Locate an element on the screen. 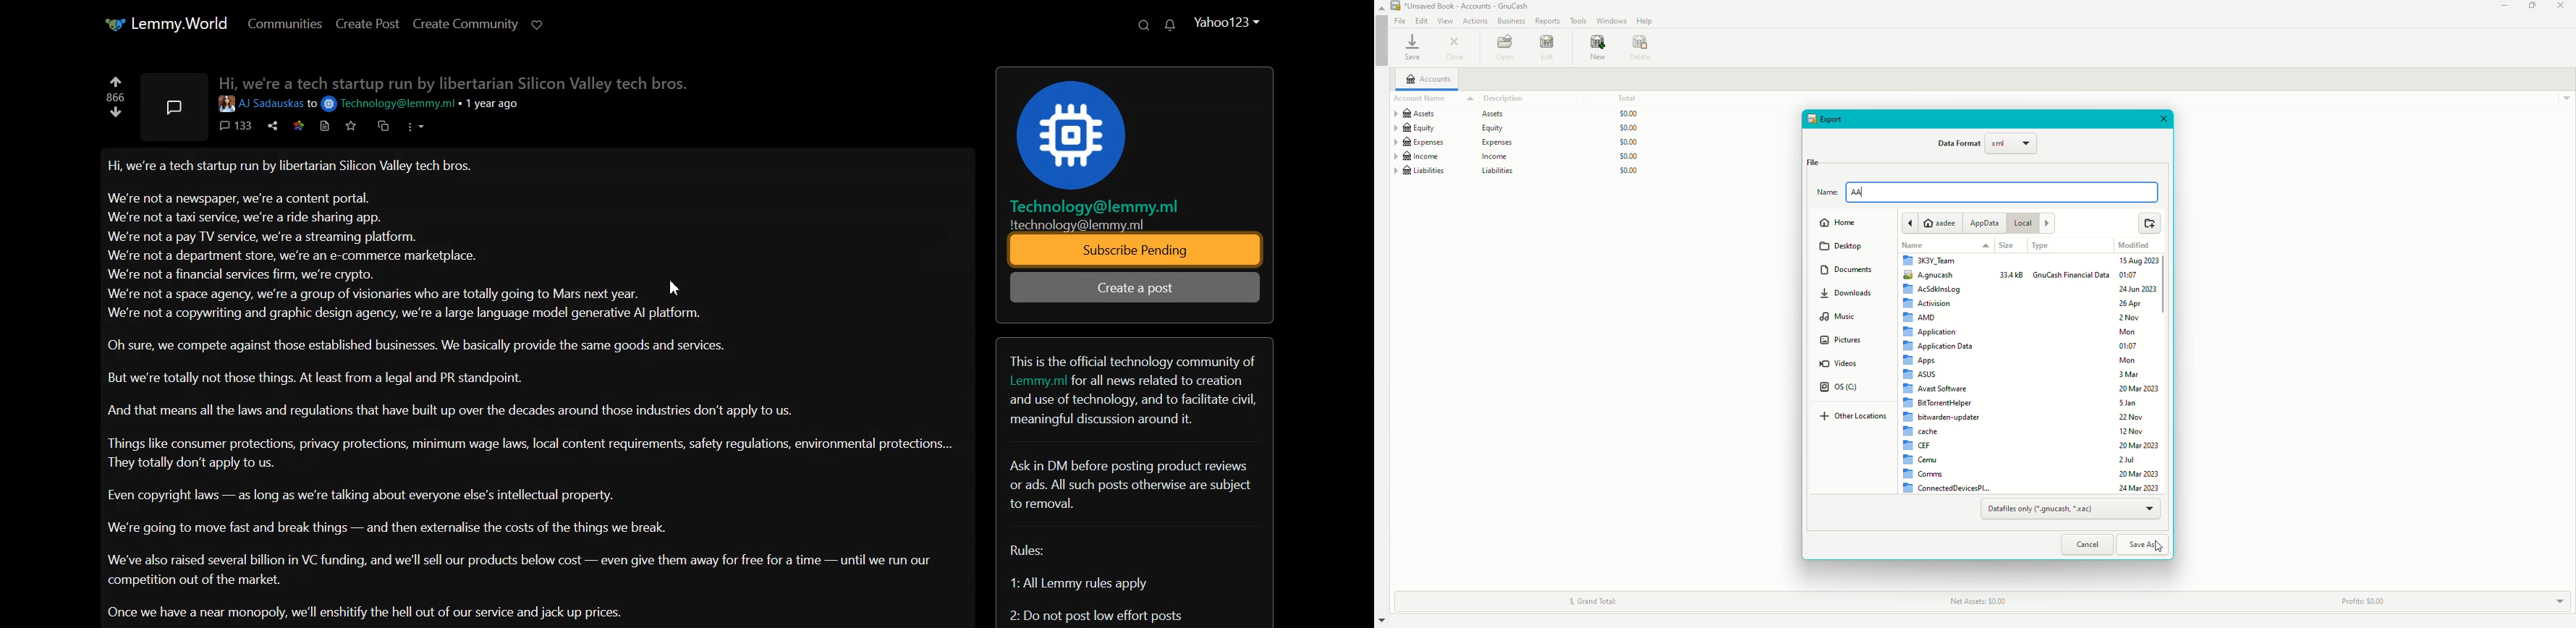 This screenshot has width=2576, height=644. support Limmy is located at coordinates (540, 23).